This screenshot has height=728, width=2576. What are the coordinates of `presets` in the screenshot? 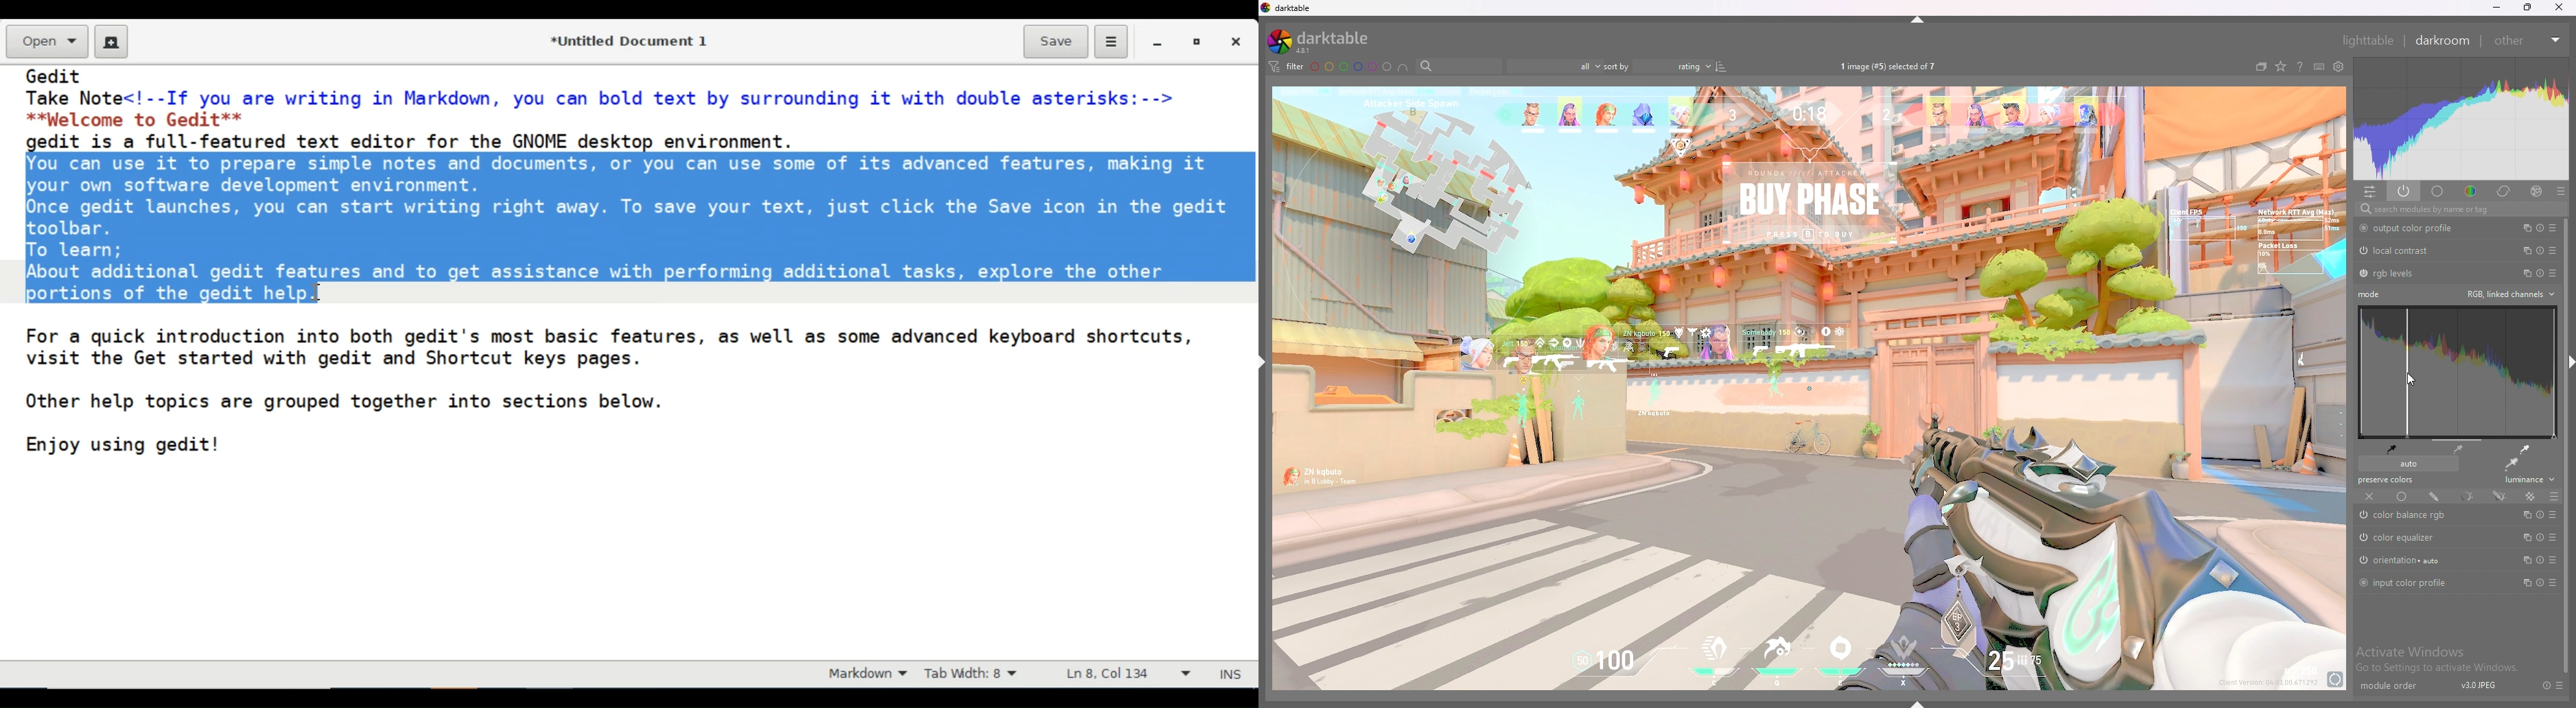 It's located at (2553, 273).